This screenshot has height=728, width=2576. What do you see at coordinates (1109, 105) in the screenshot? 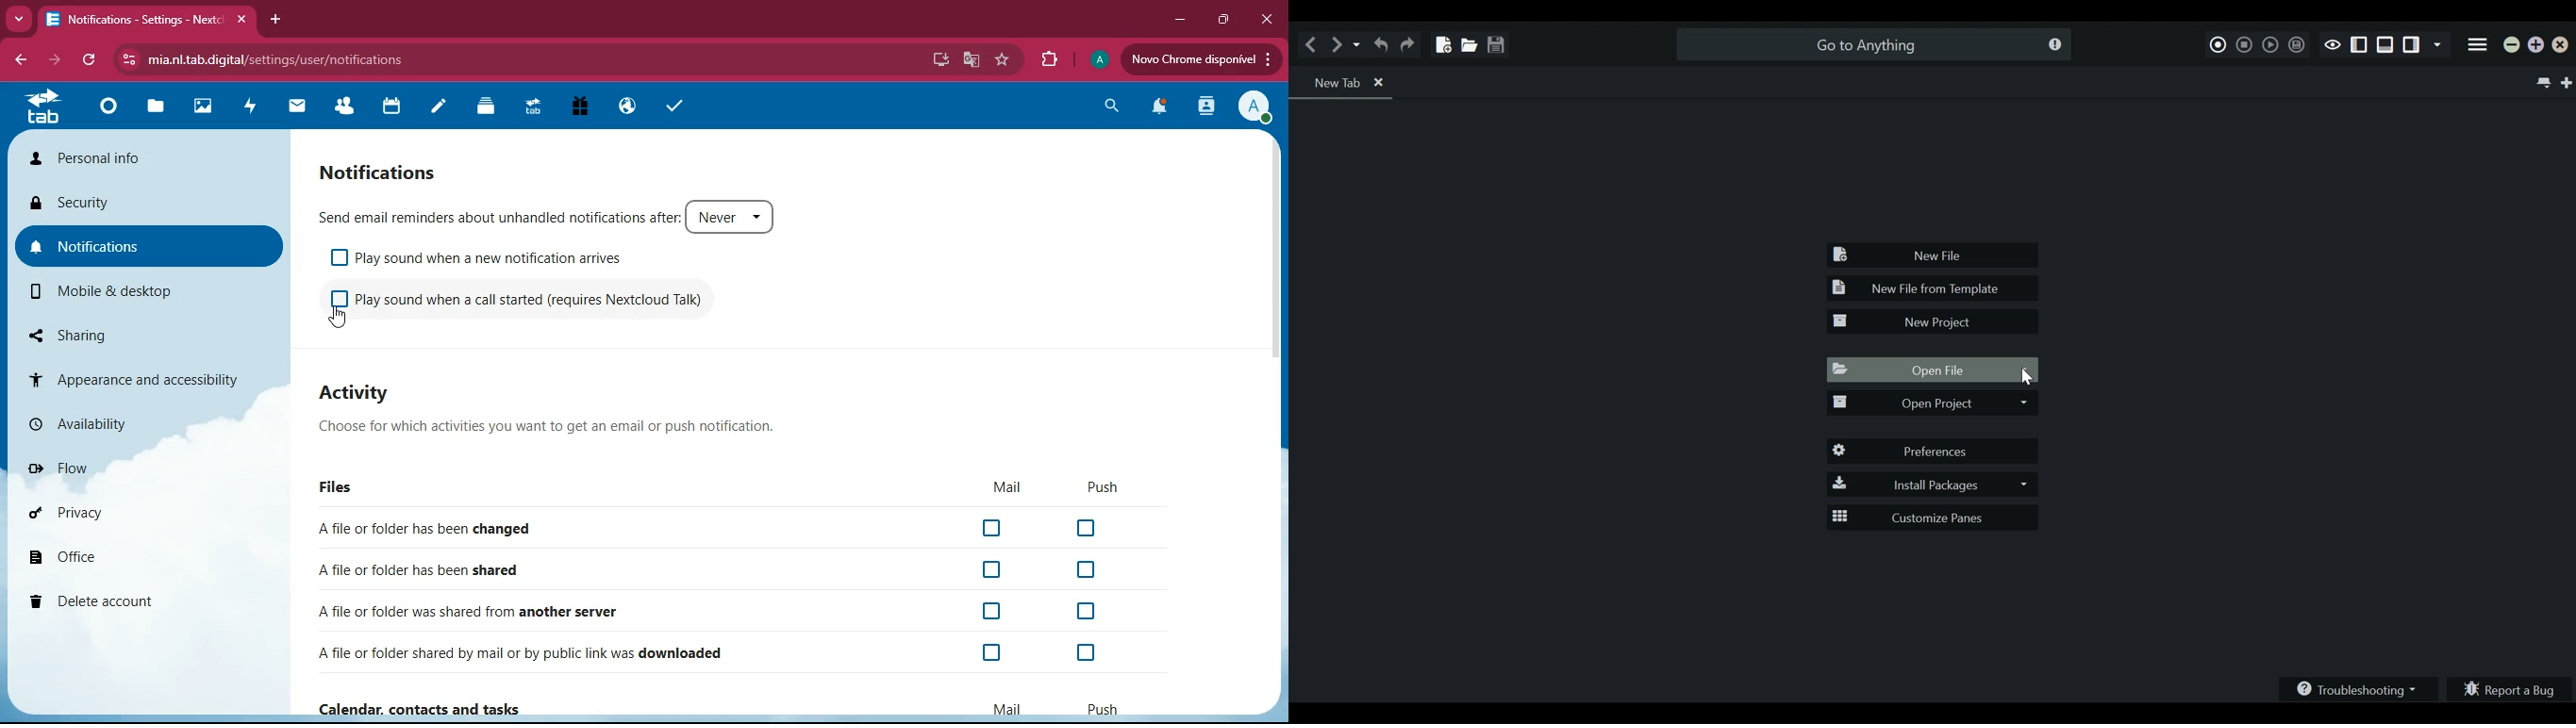
I see `search` at bounding box center [1109, 105].